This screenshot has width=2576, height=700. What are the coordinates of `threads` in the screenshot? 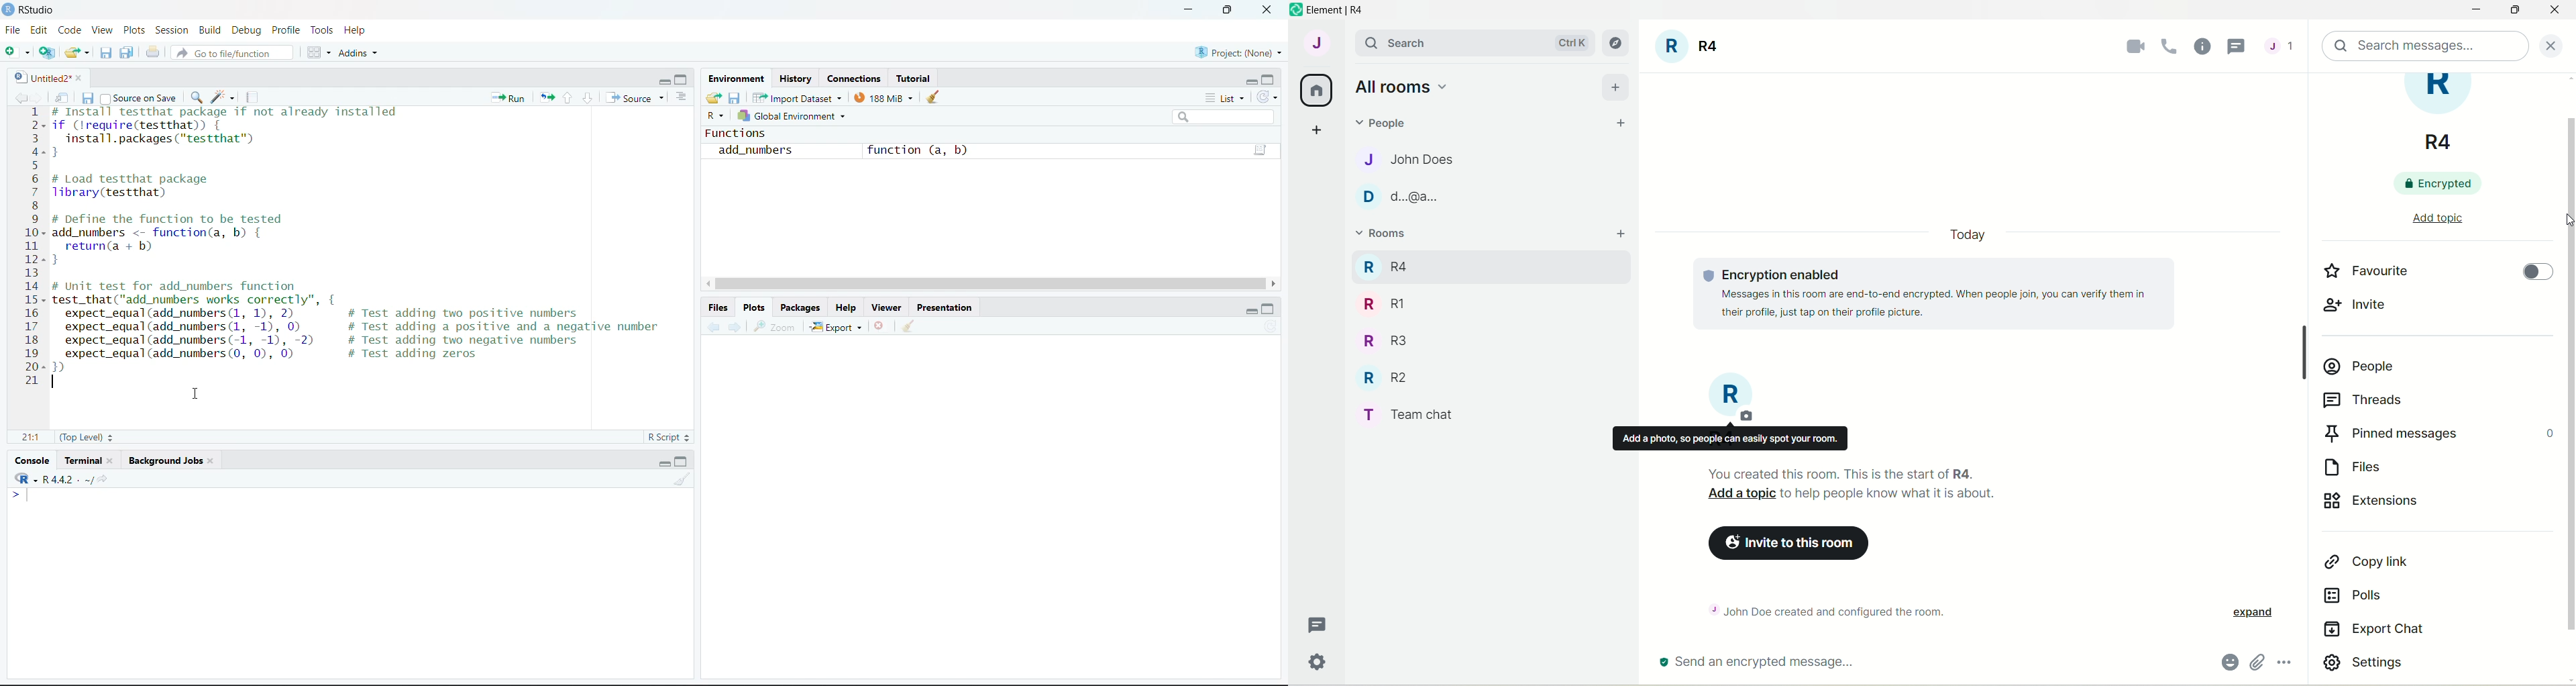 It's located at (2369, 401).